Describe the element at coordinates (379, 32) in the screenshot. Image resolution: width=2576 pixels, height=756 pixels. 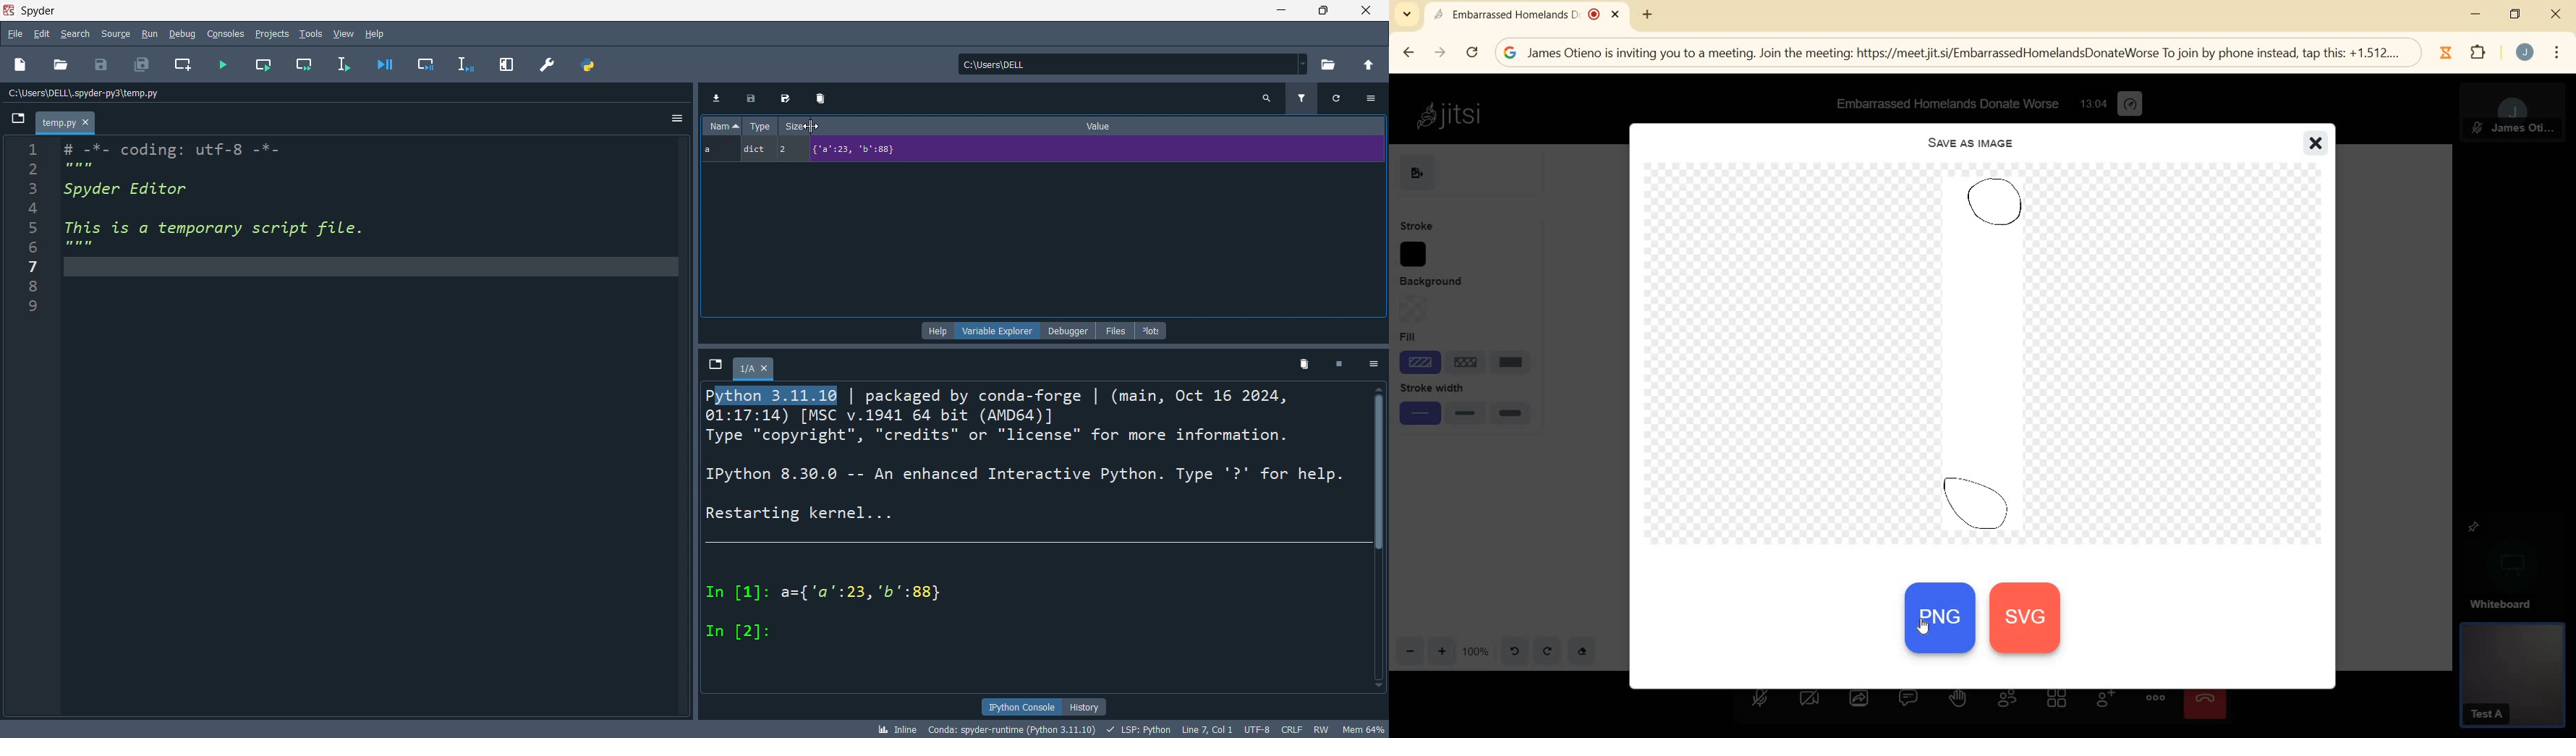
I see `help` at that location.